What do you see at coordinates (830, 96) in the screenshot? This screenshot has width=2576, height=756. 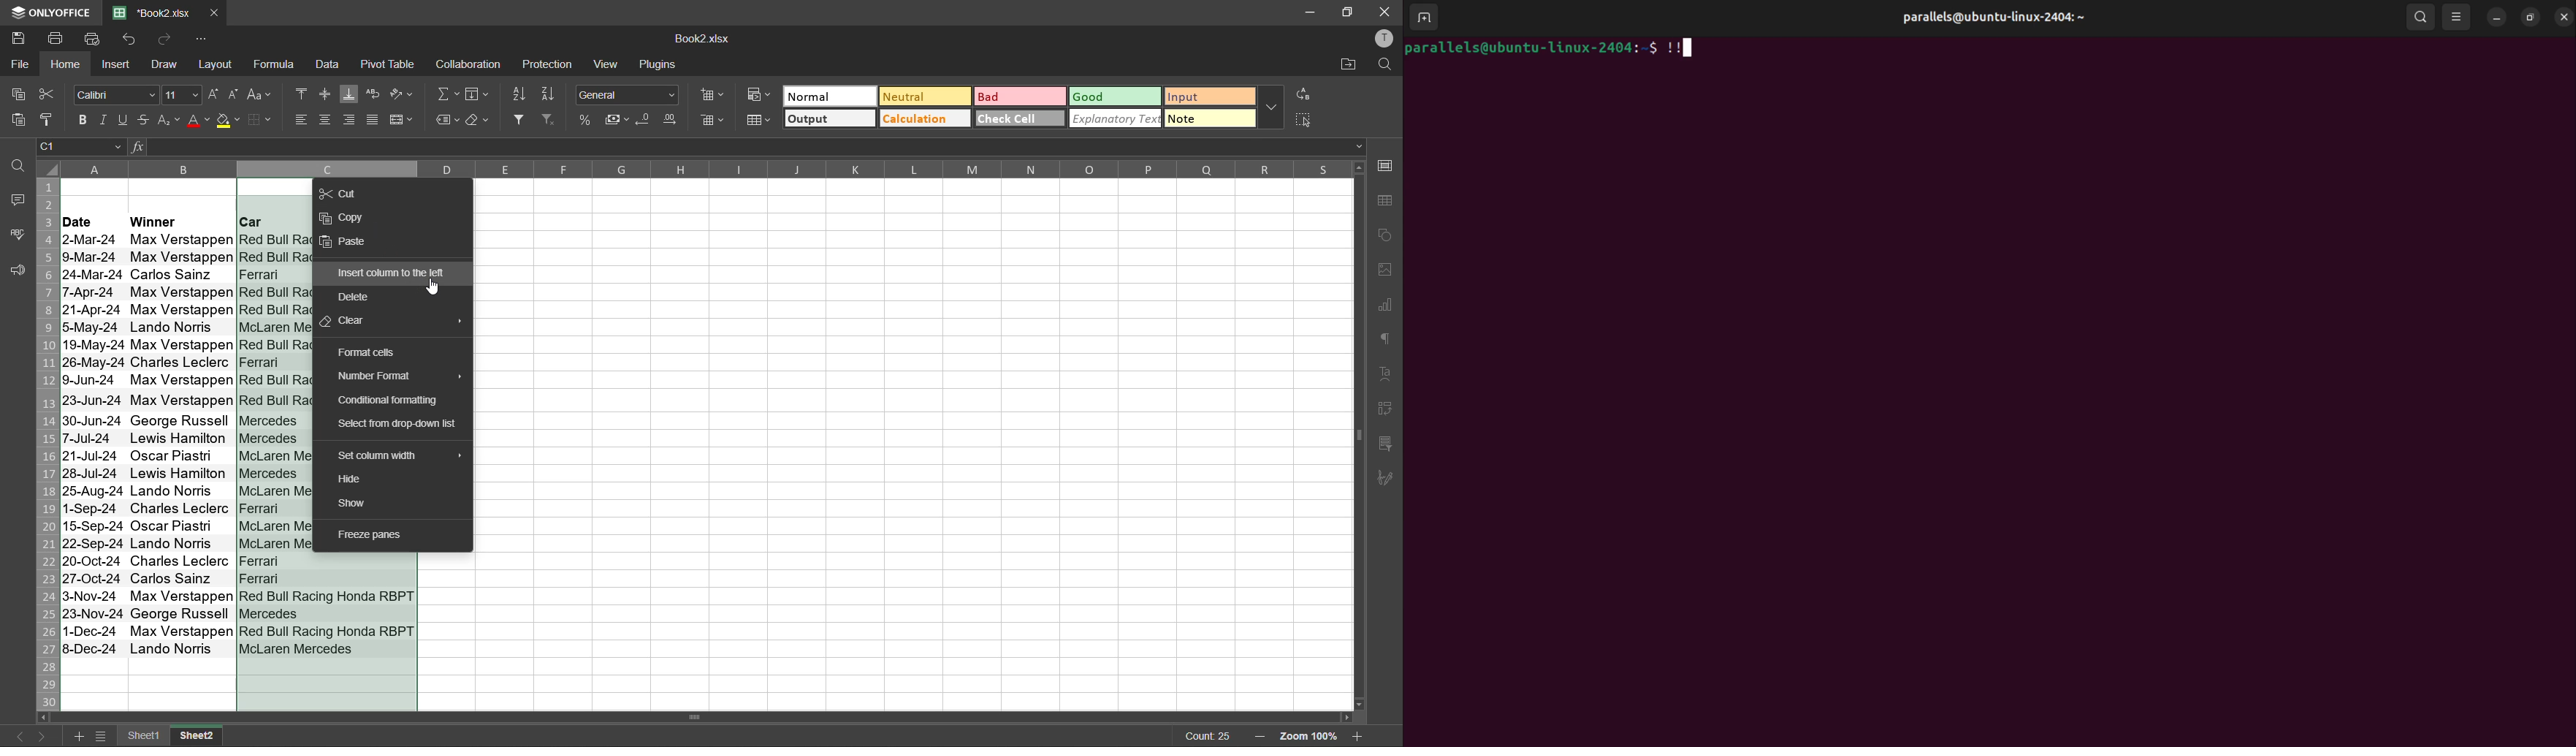 I see `normal` at bounding box center [830, 96].